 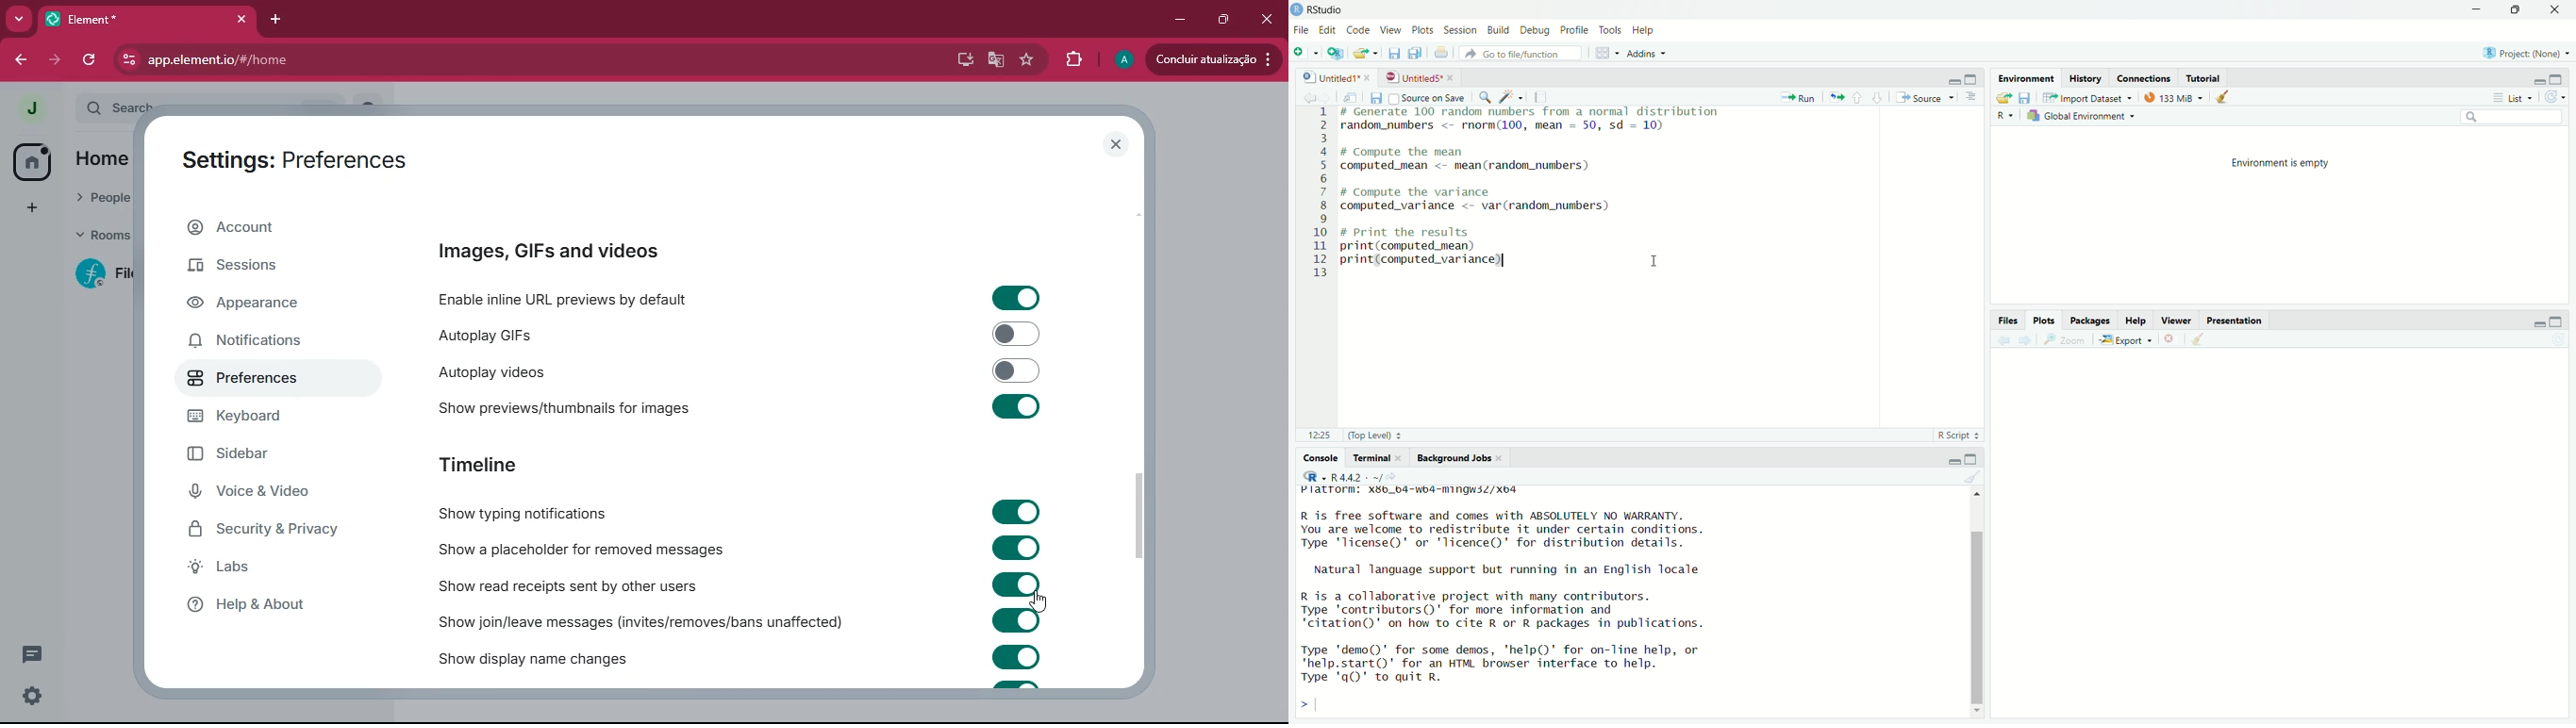 I want to click on previous plot, so click(x=2003, y=341).